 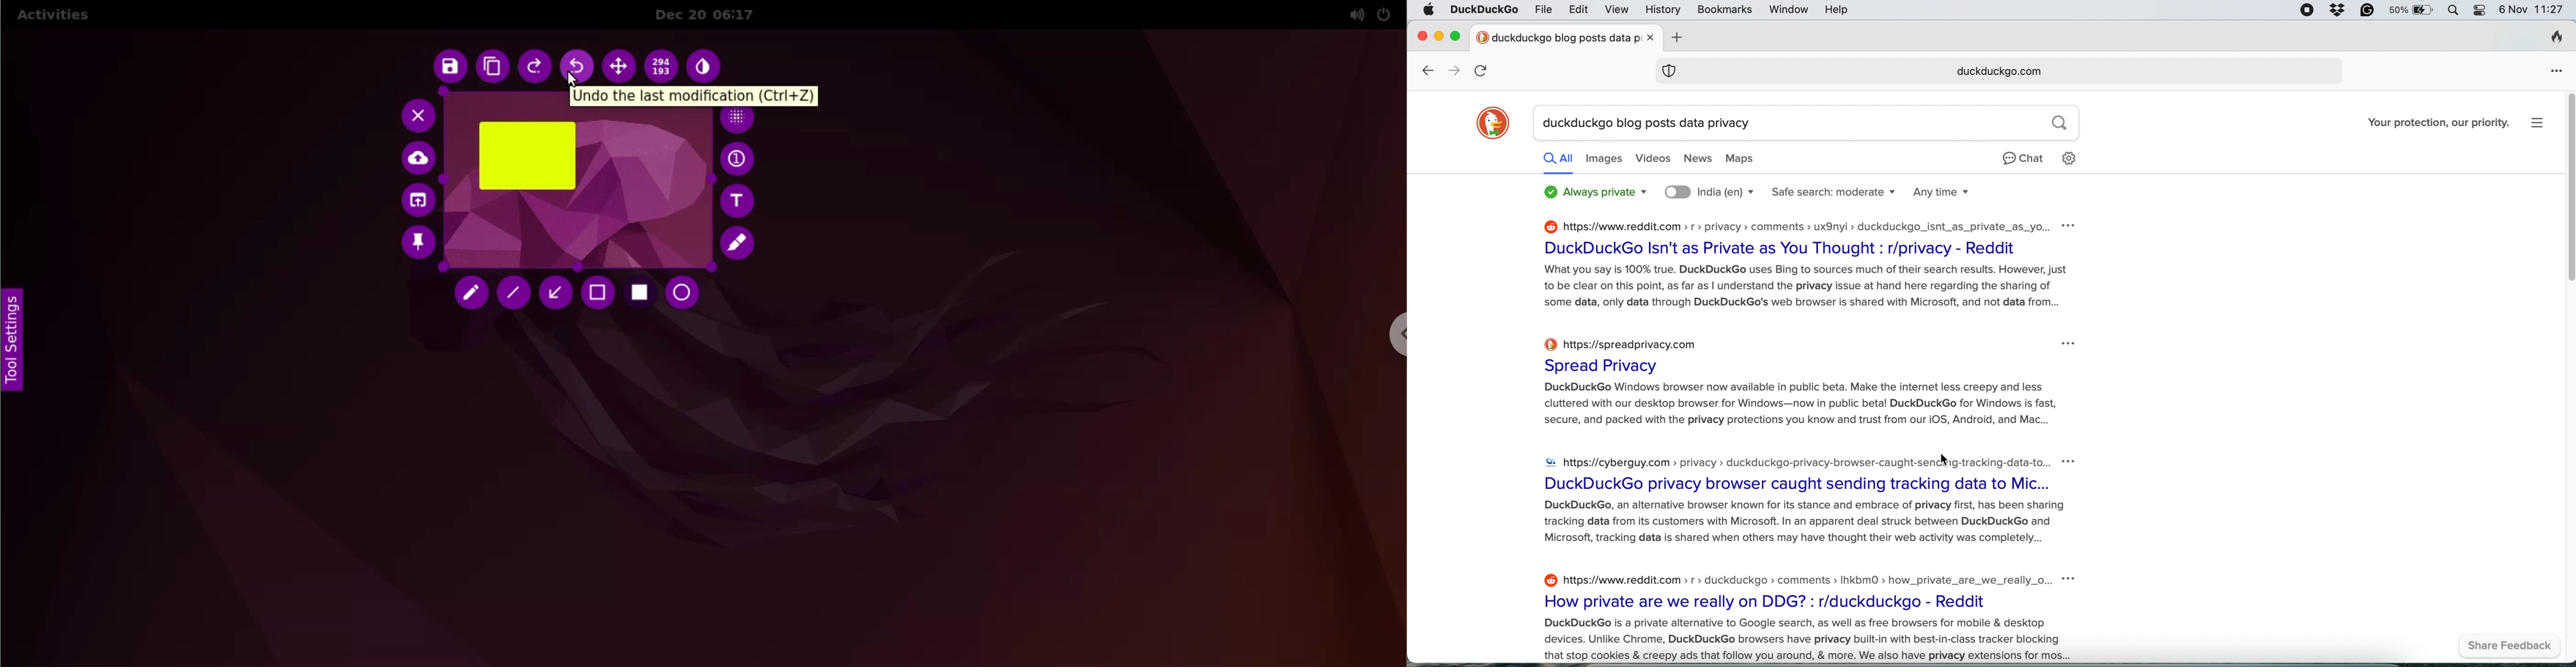 What do you see at coordinates (1485, 9) in the screenshot?
I see `duckduckgo` at bounding box center [1485, 9].